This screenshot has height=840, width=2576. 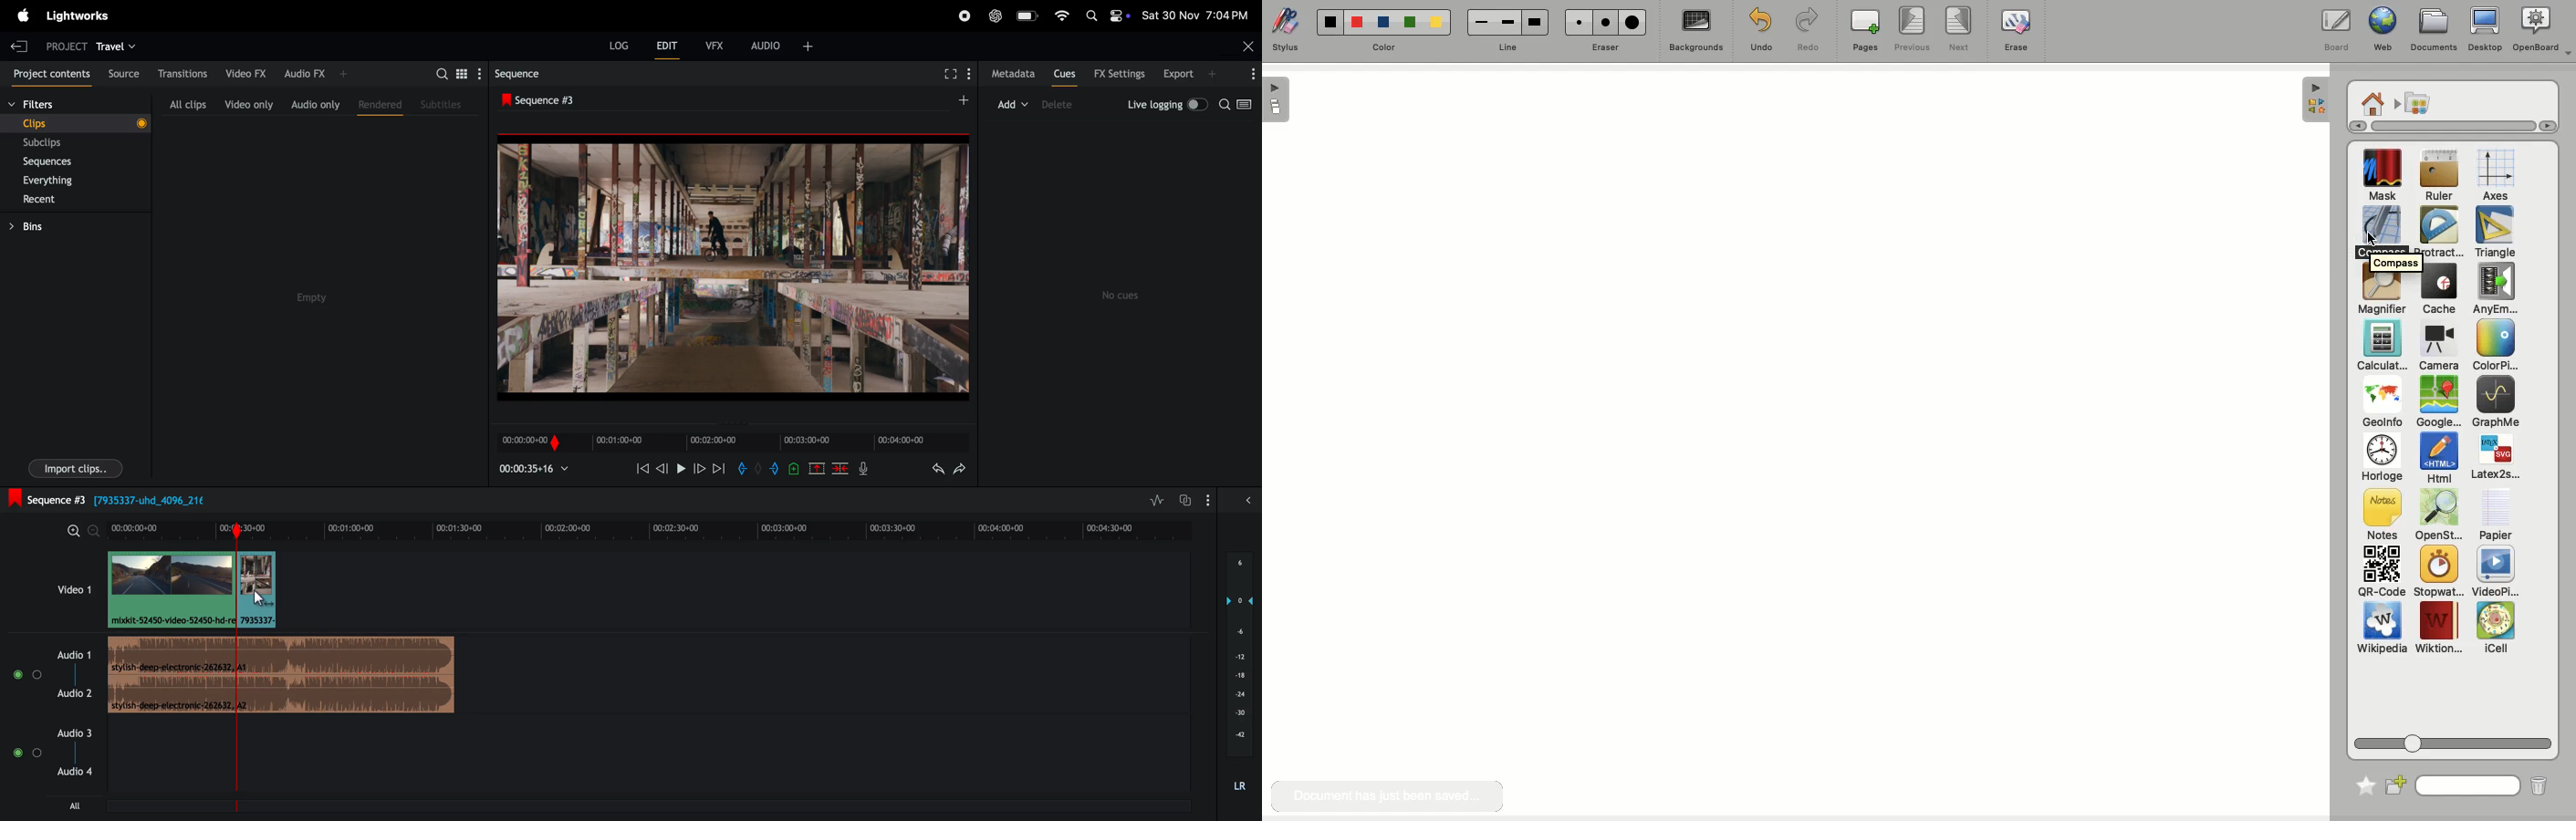 What do you see at coordinates (863, 470) in the screenshot?
I see `mic` at bounding box center [863, 470].